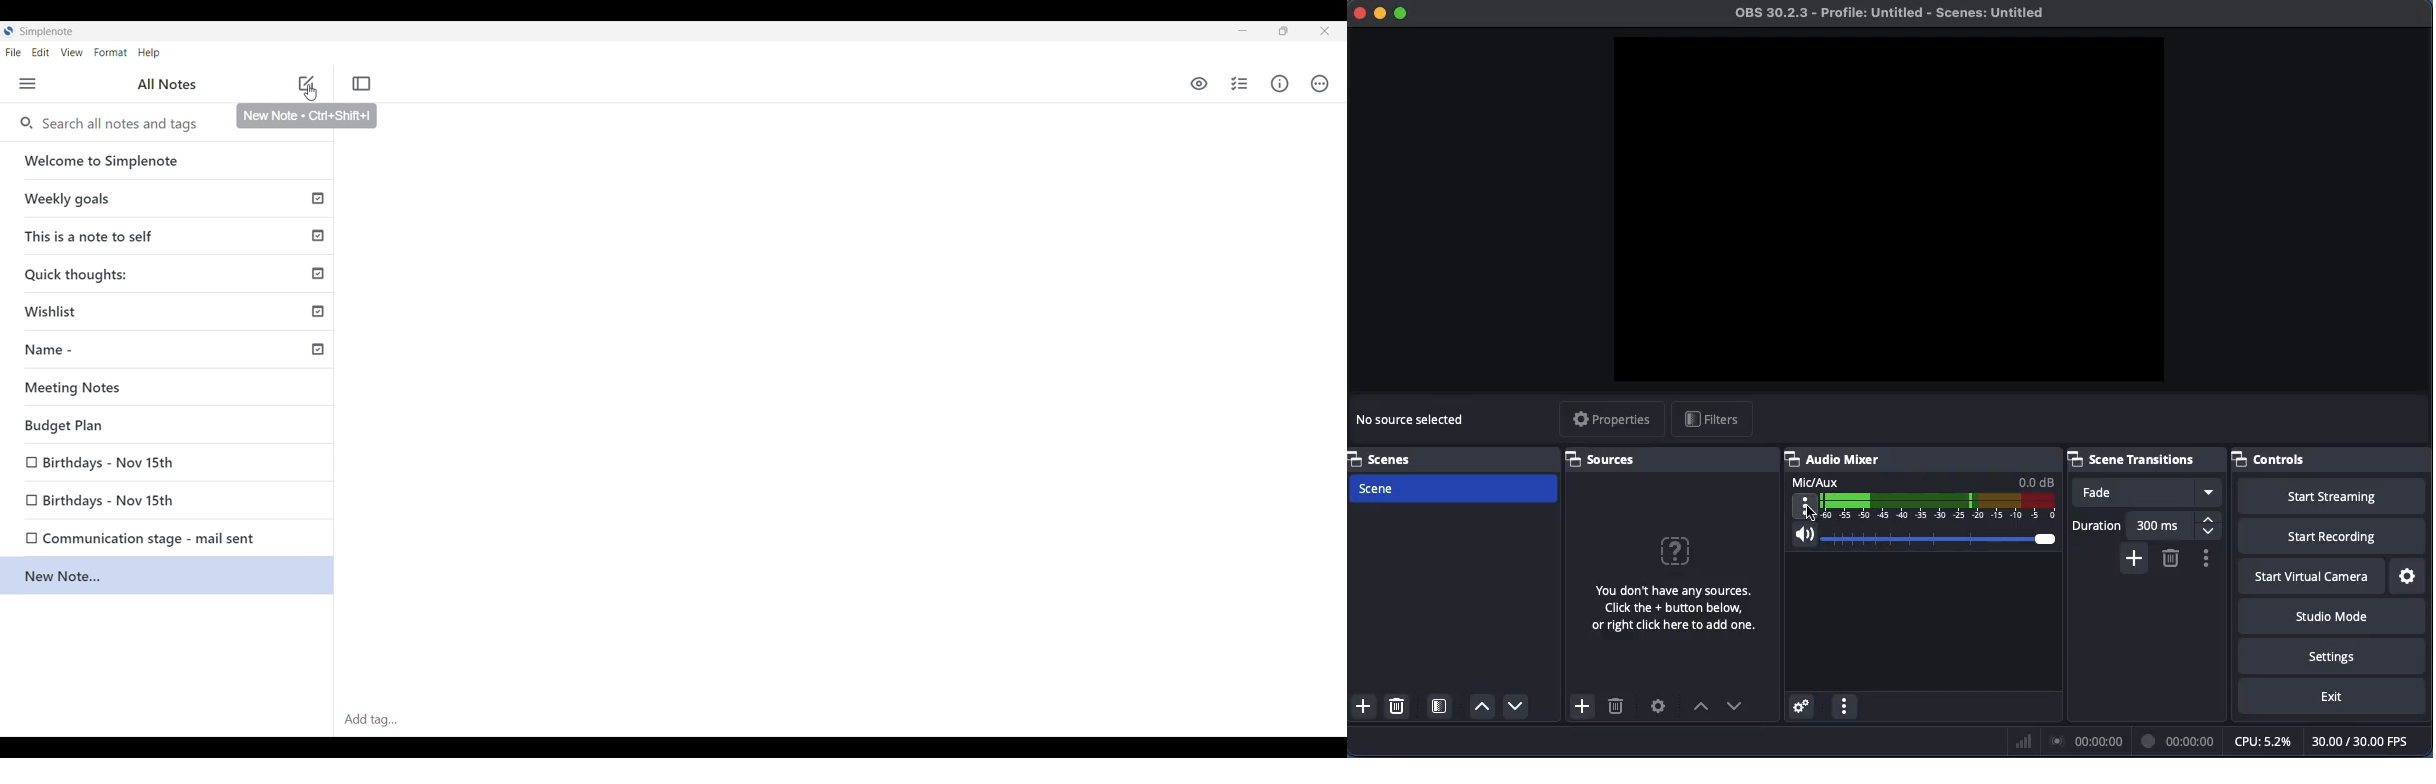 This screenshot has height=784, width=2436. I want to click on Software logo, so click(8, 31).